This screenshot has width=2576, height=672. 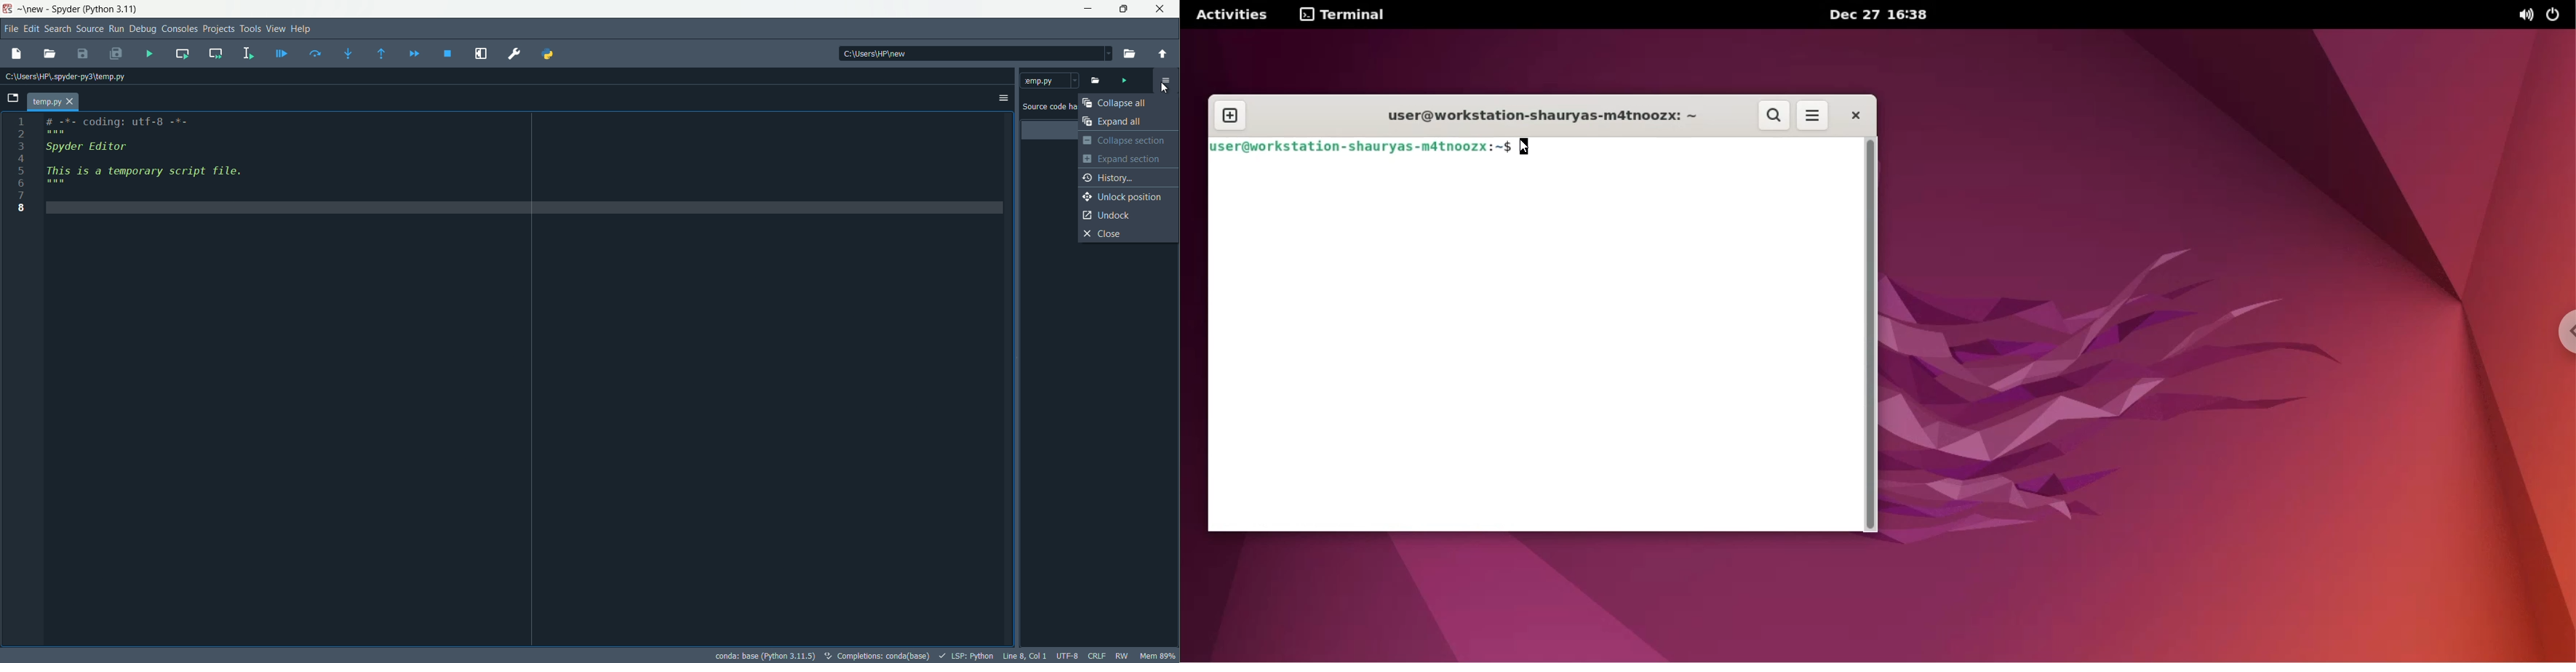 I want to click on temp.py, so click(x=1049, y=80).